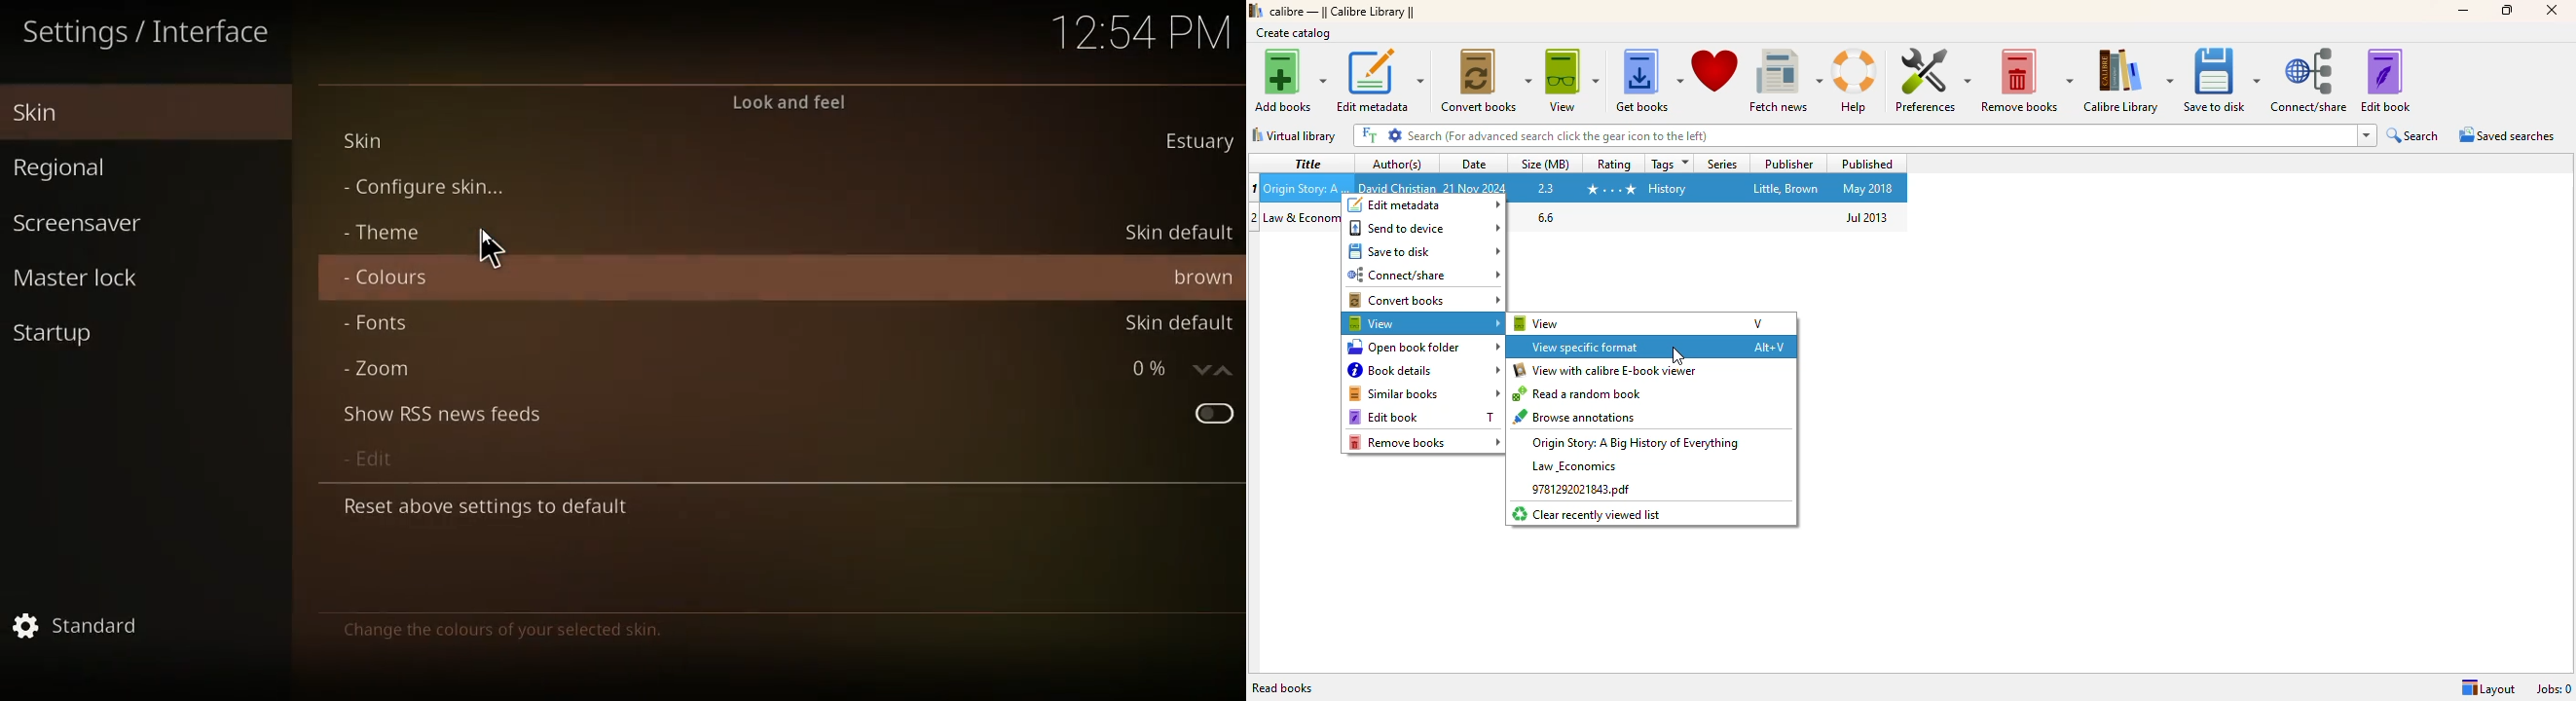 This screenshot has width=2576, height=728. Describe the element at coordinates (1209, 413) in the screenshot. I see `toggle switch` at that location.